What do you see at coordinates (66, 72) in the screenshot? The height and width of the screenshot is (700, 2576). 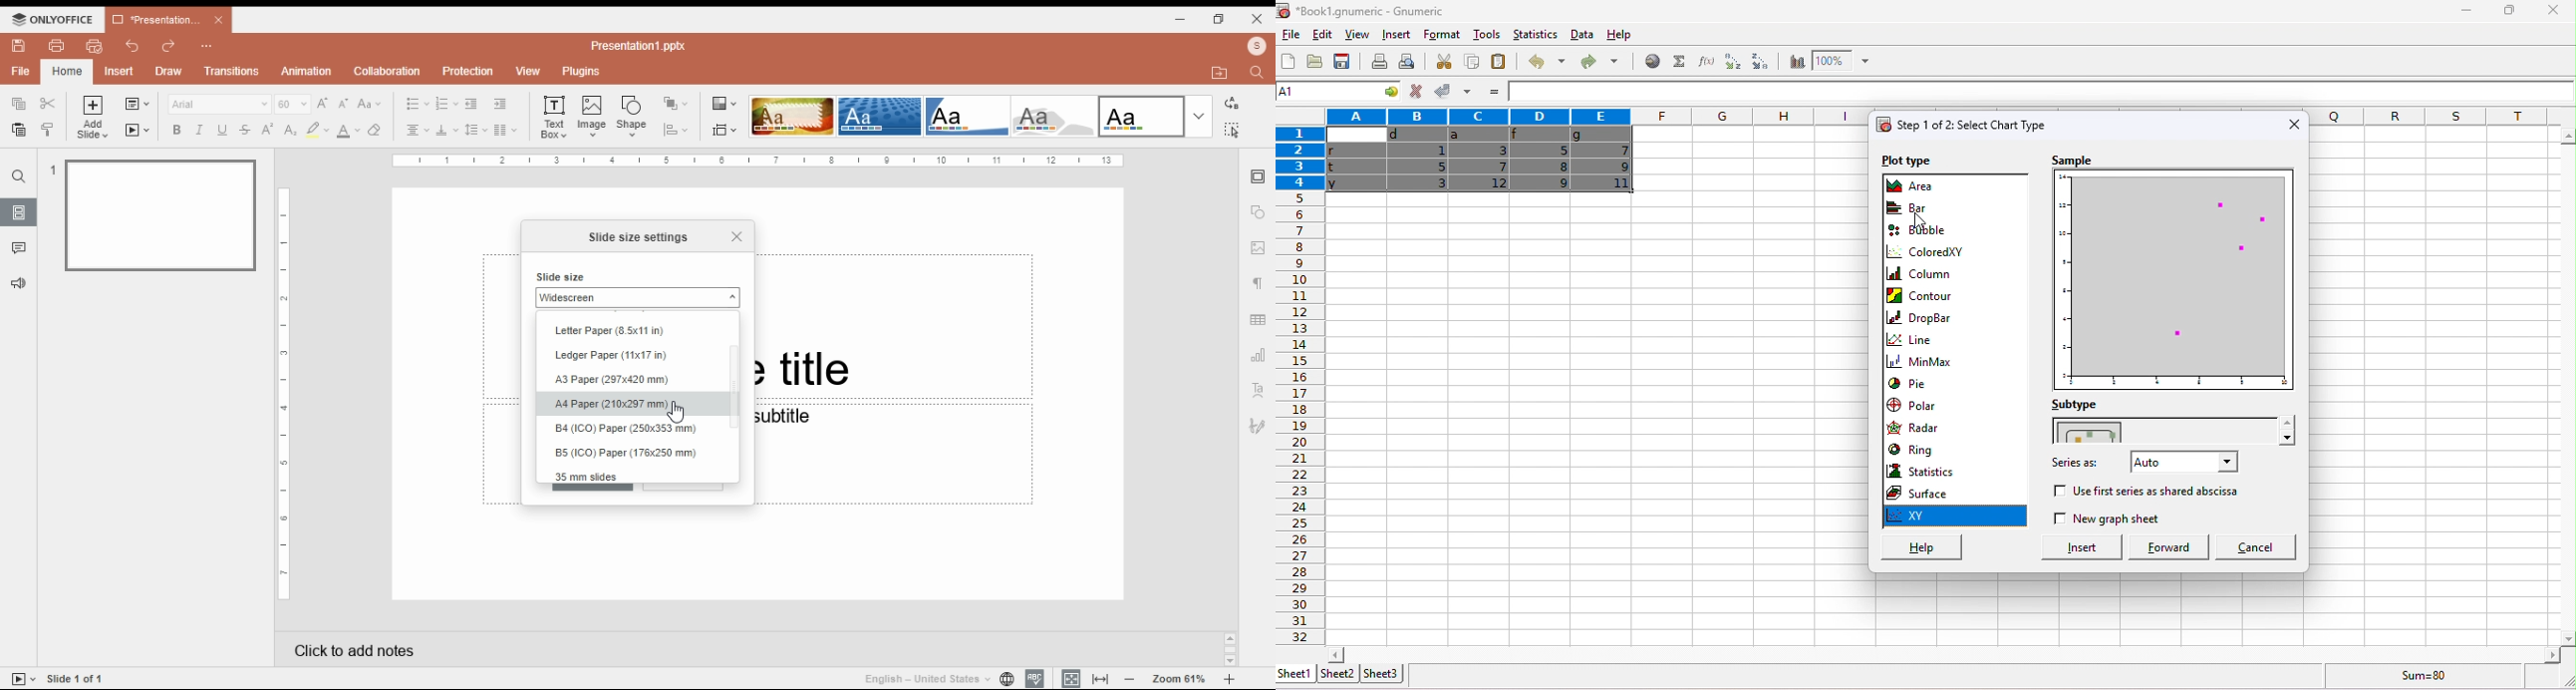 I see `home` at bounding box center [66, 72].